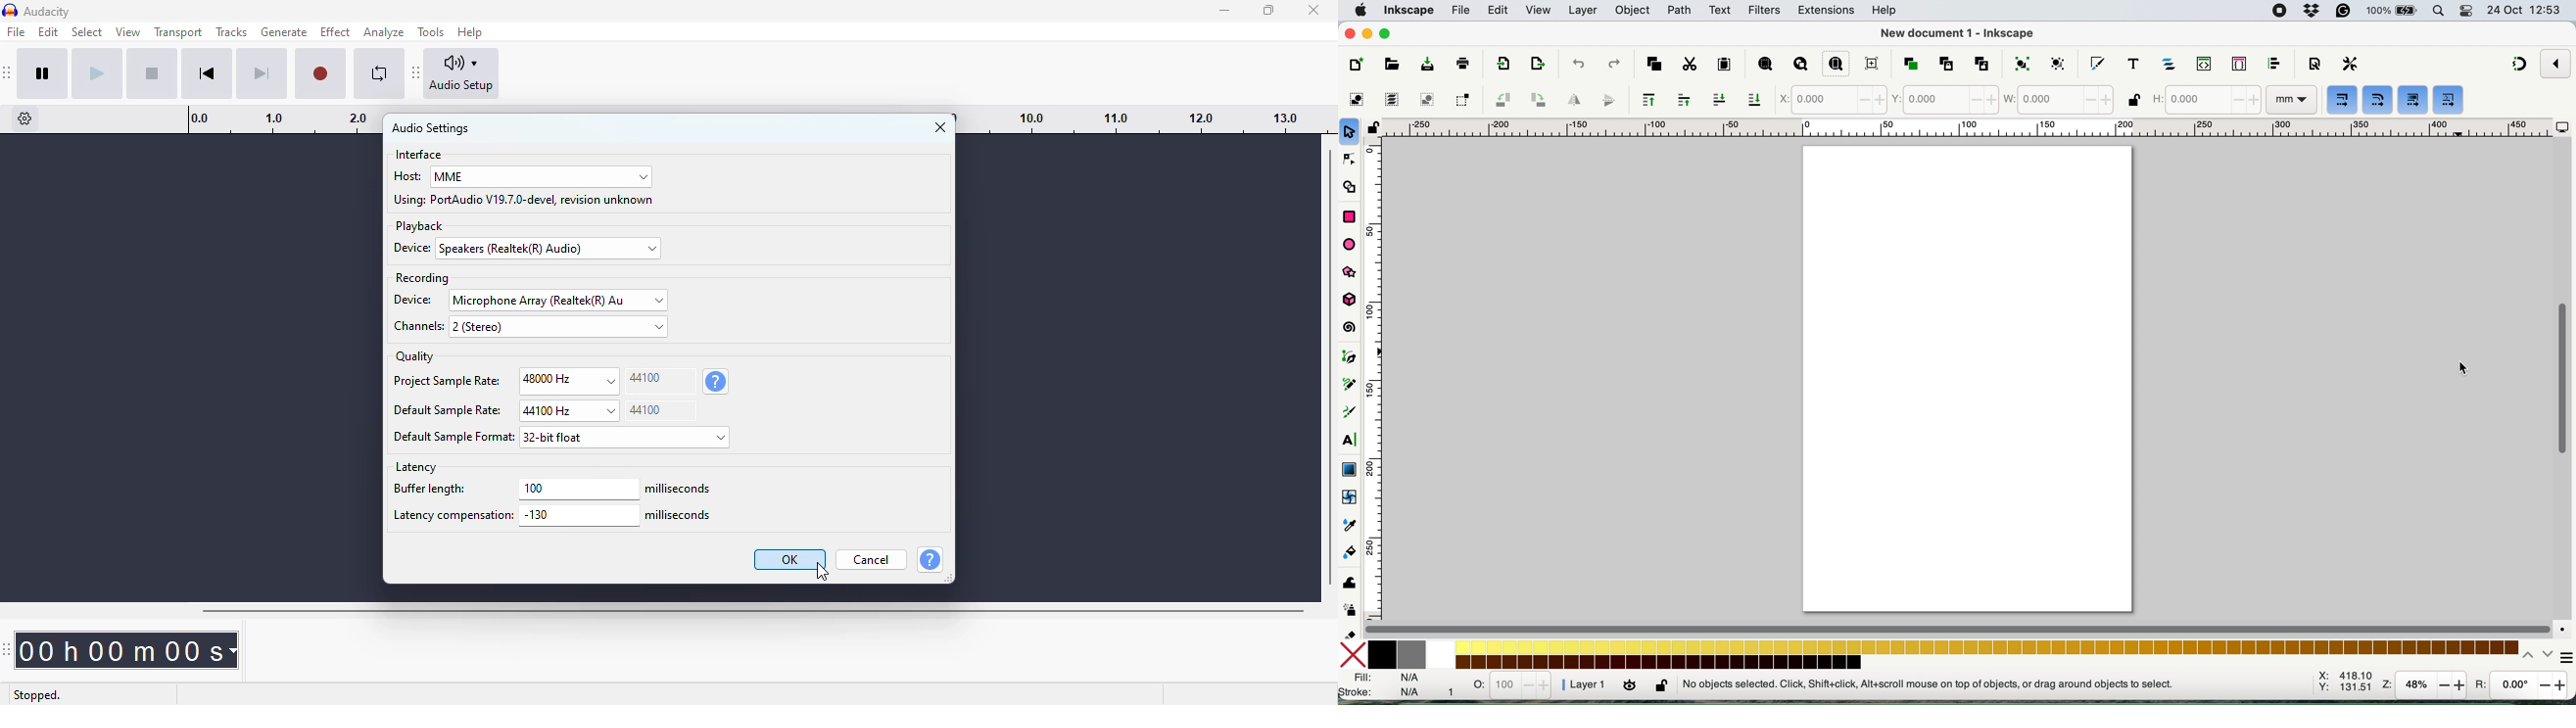 The width and height of the screenshot is (2576, 728). What do you see at coordinates (2021, 62) in the screenshot?
I see `group` at bounding box center [2021, 62].